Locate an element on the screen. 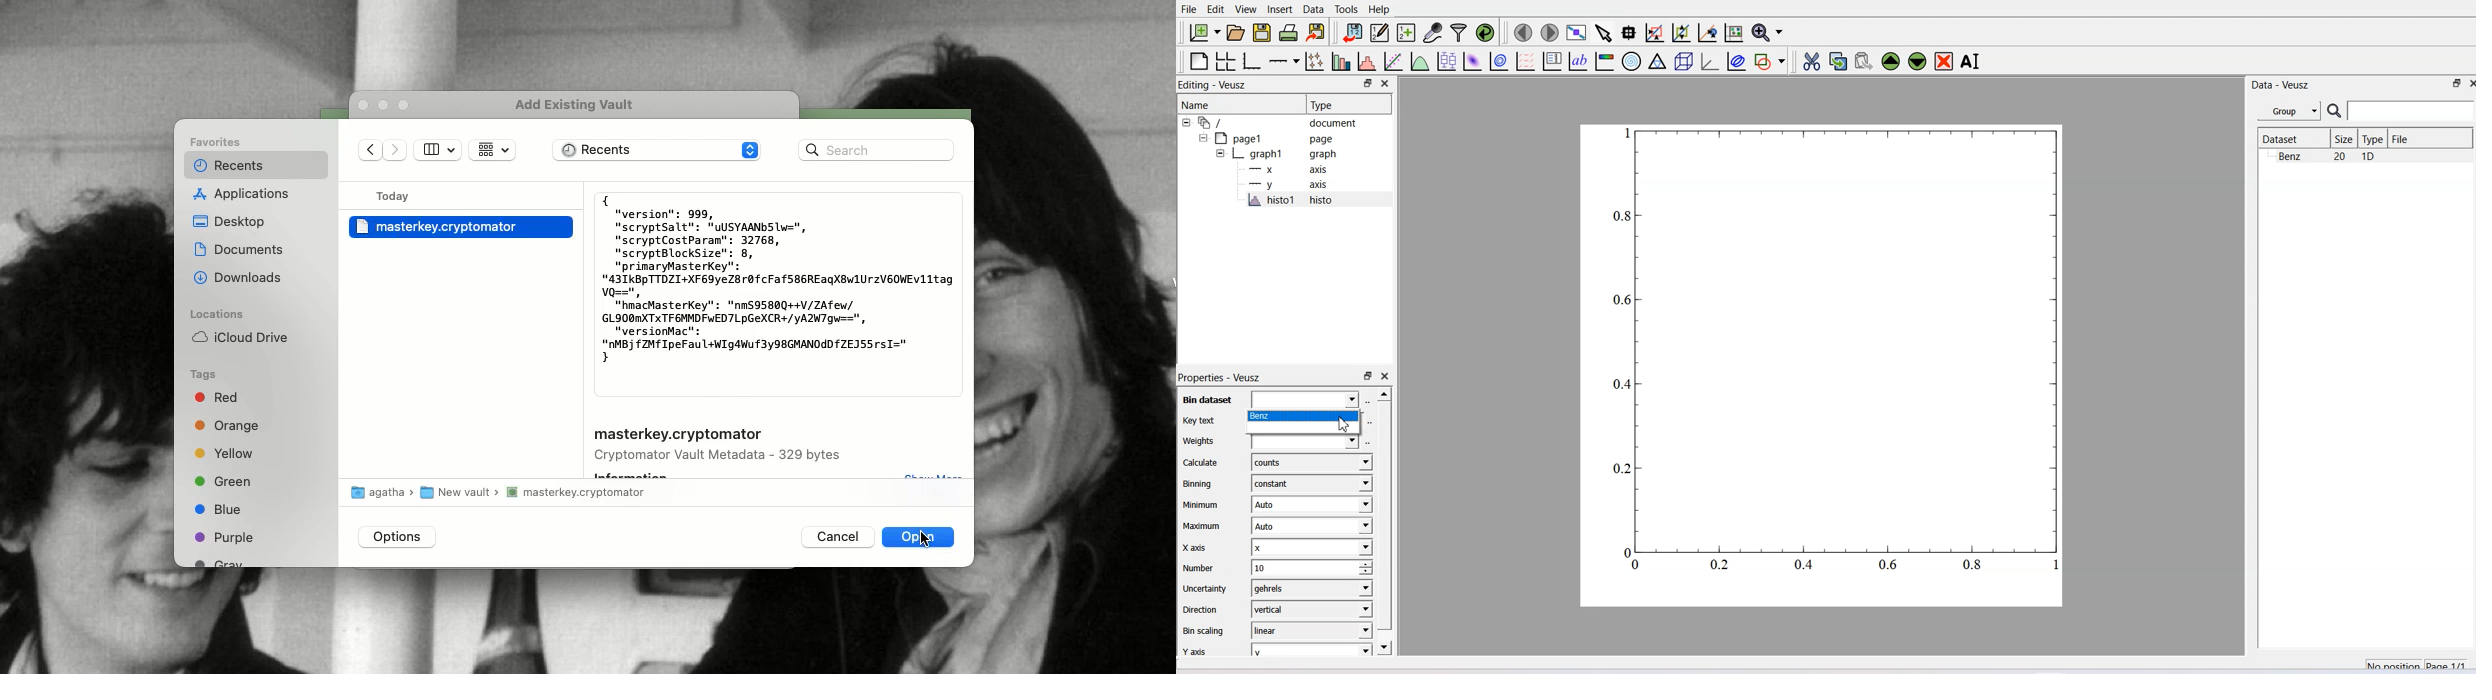 This screenshot has height=700, width=2492. Editor is located at coordinates (1380, 32).